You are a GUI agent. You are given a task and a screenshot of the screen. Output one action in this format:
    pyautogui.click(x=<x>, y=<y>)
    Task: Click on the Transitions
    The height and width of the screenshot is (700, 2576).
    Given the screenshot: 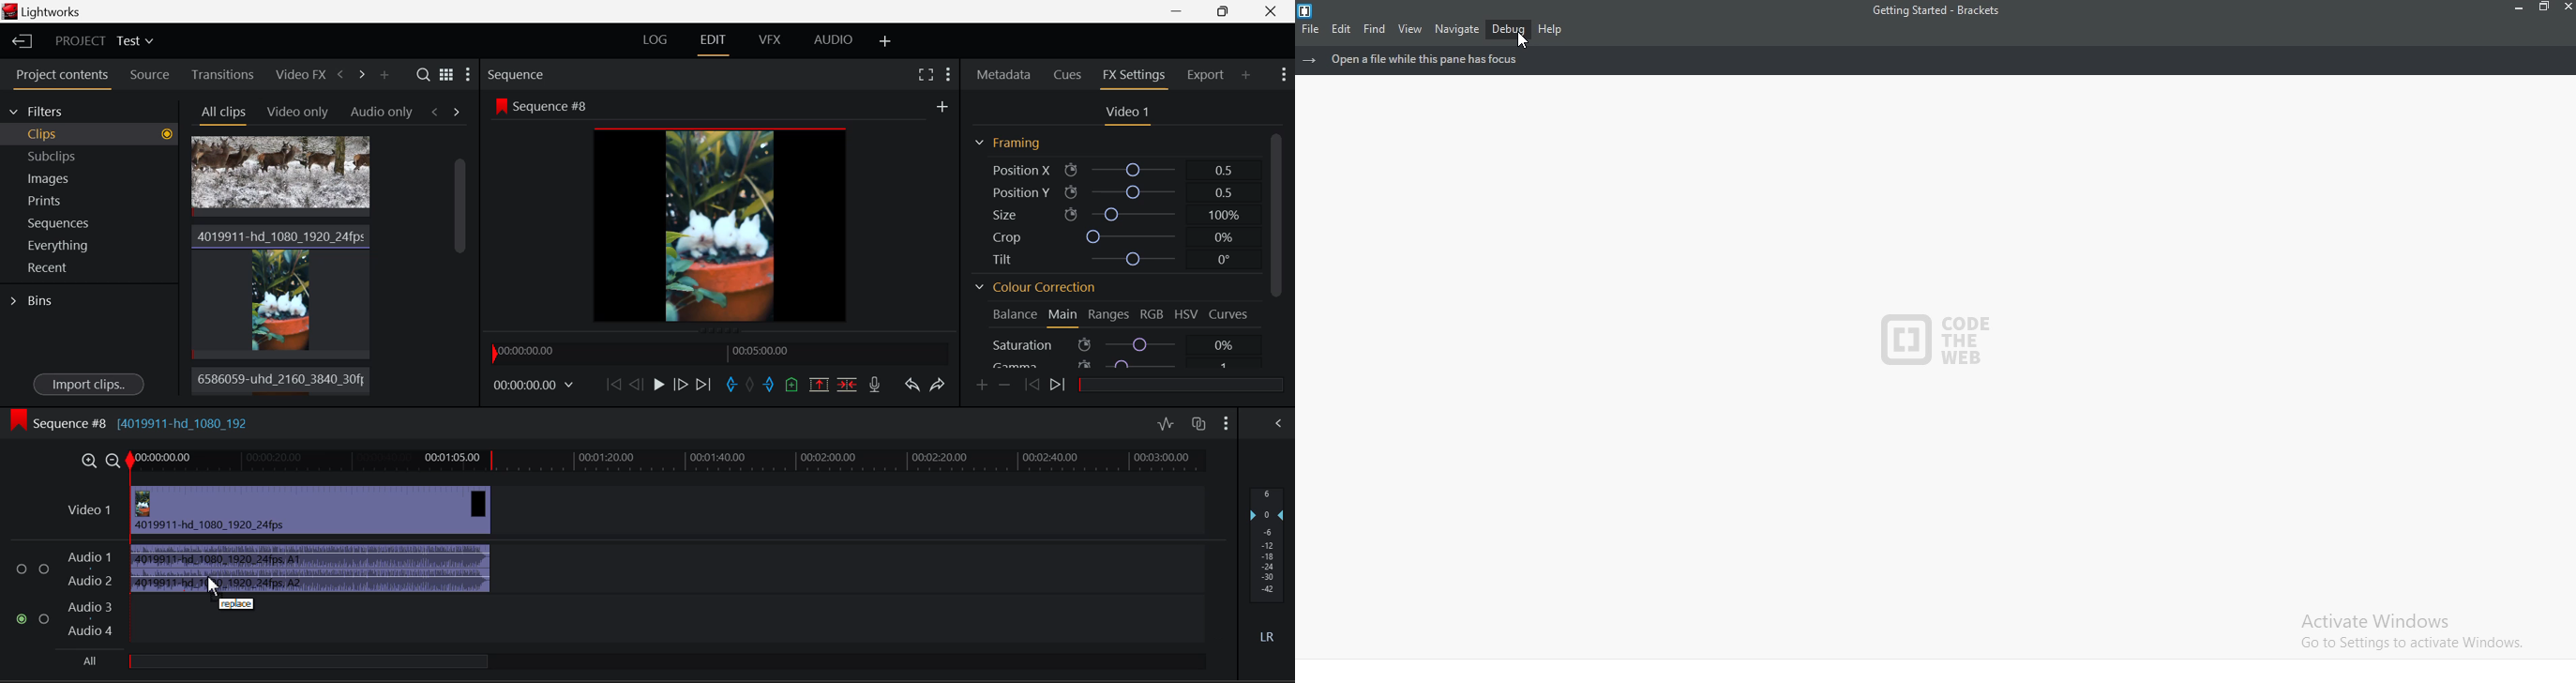 What is the action you would take?
    pyautogui.click(x=222, y=74)
    